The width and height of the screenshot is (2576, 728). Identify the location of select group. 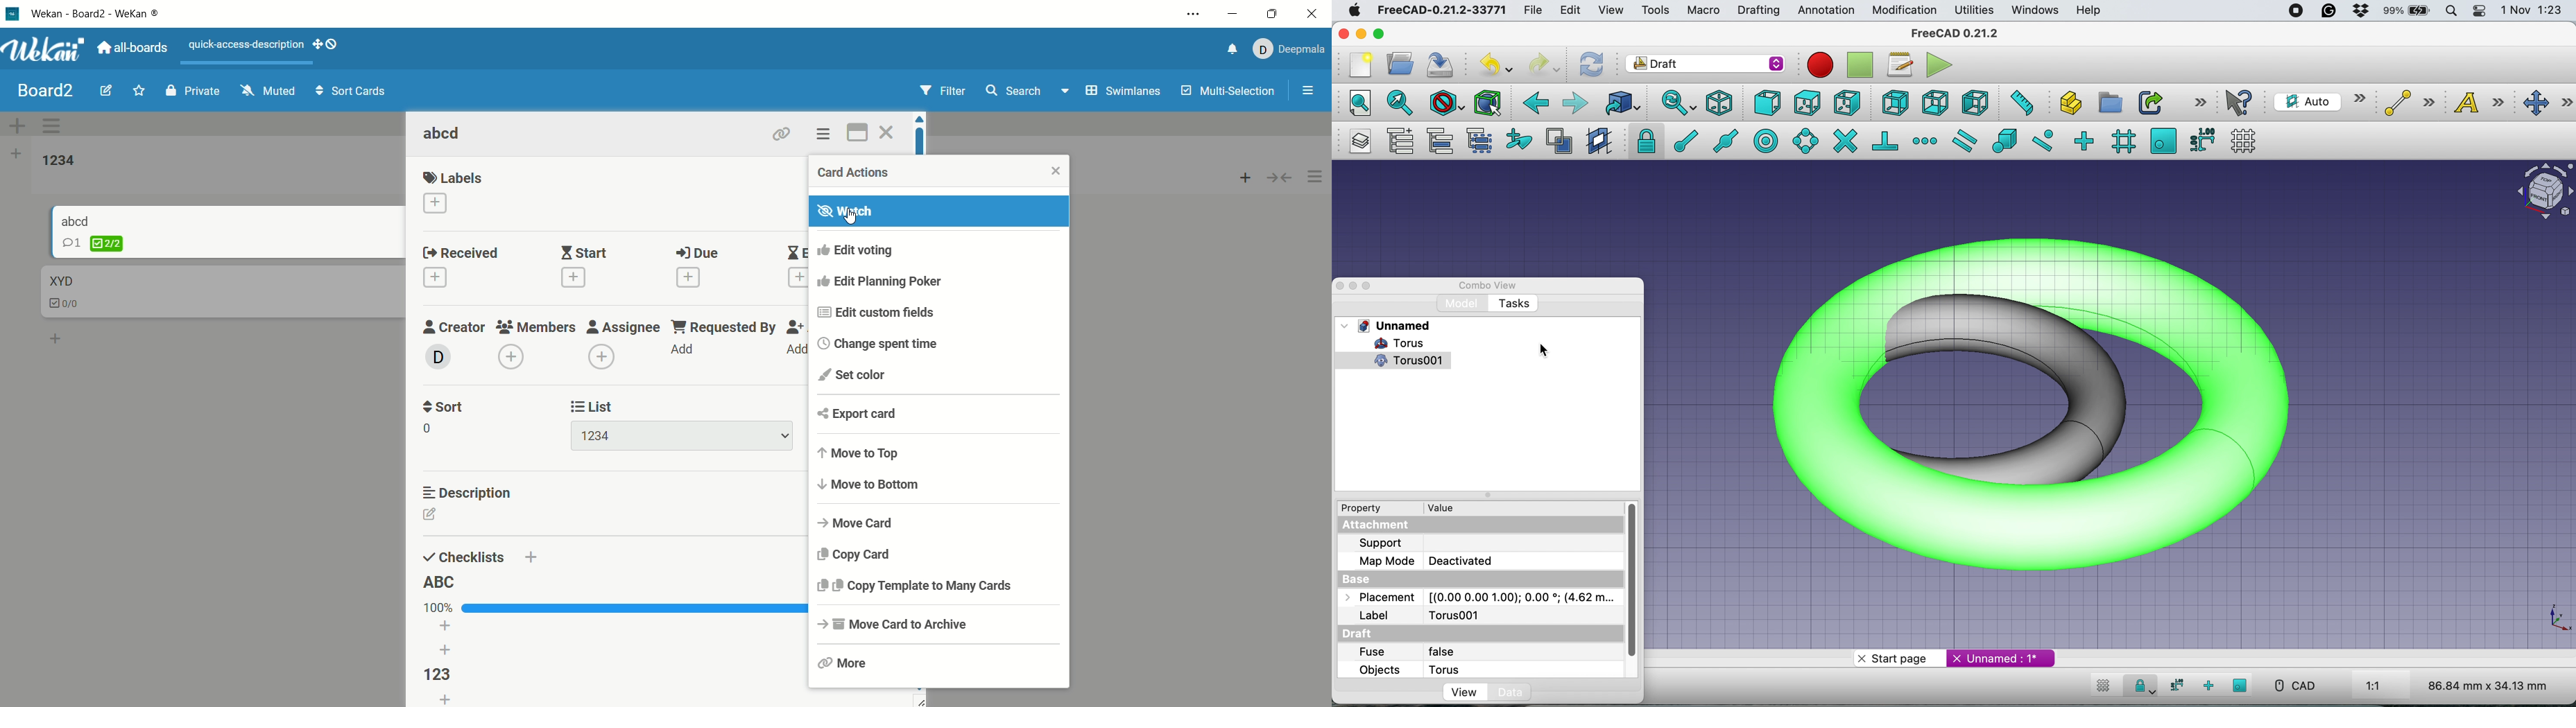
(1483, 141).